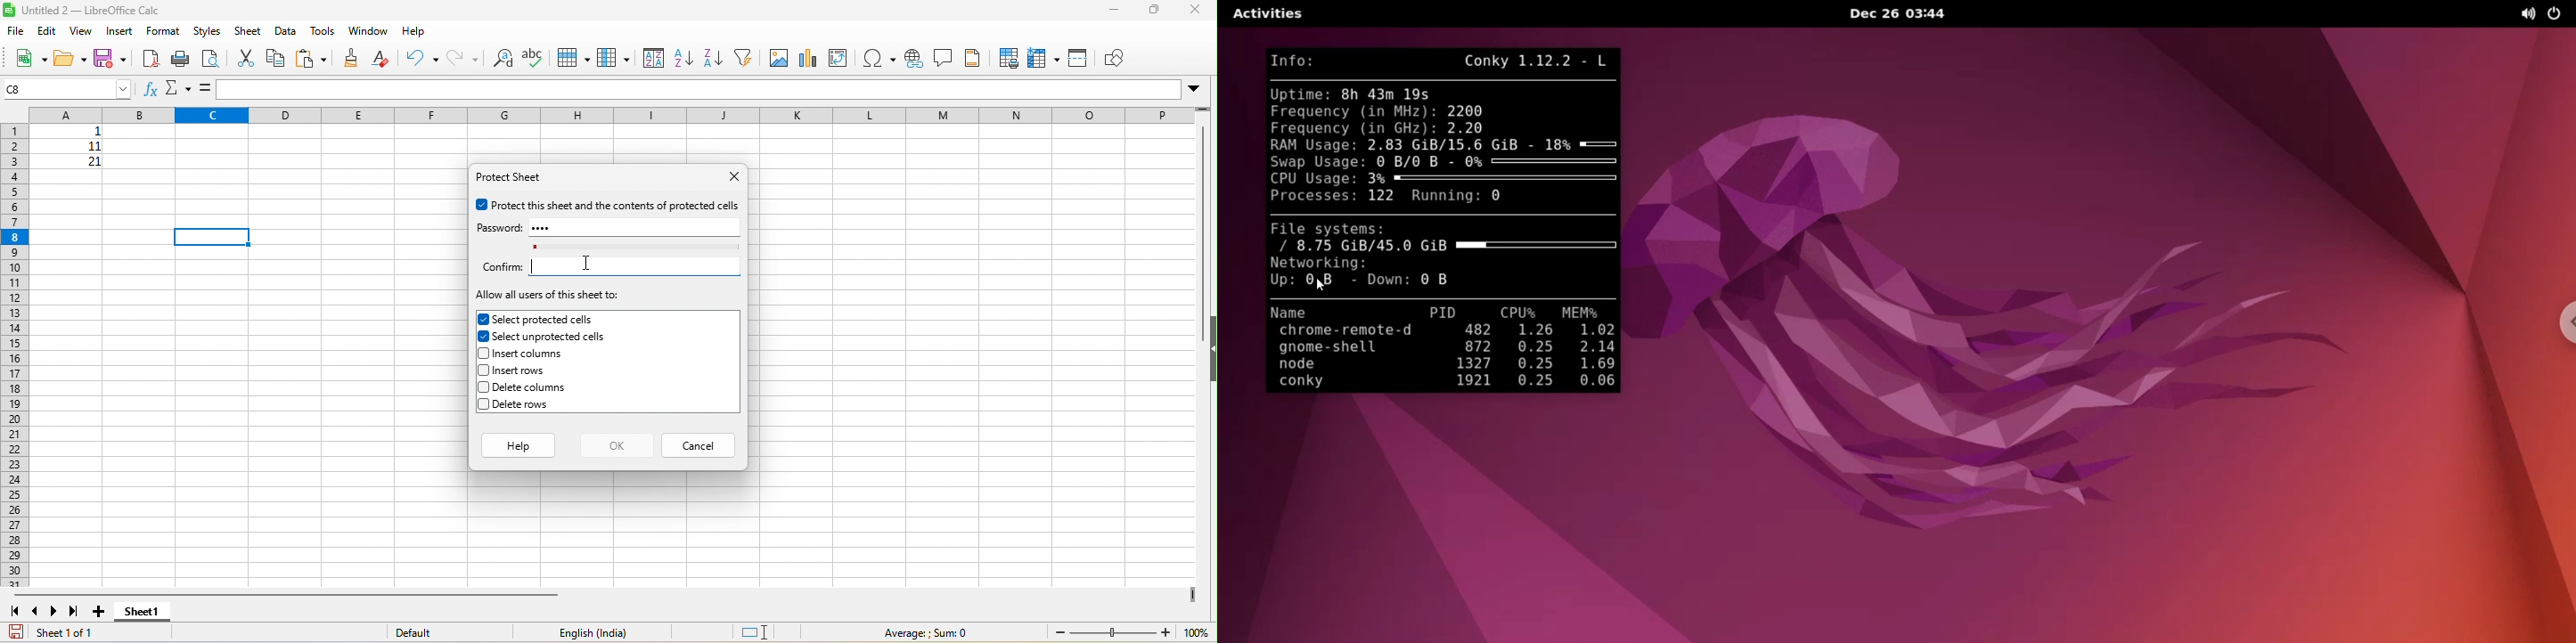 The height and width of the screenshot is (644, 2576). What do you see at coordinates (1156, 12) in the screenshot?
I see `maximize` at bounding box center [1156, 12].